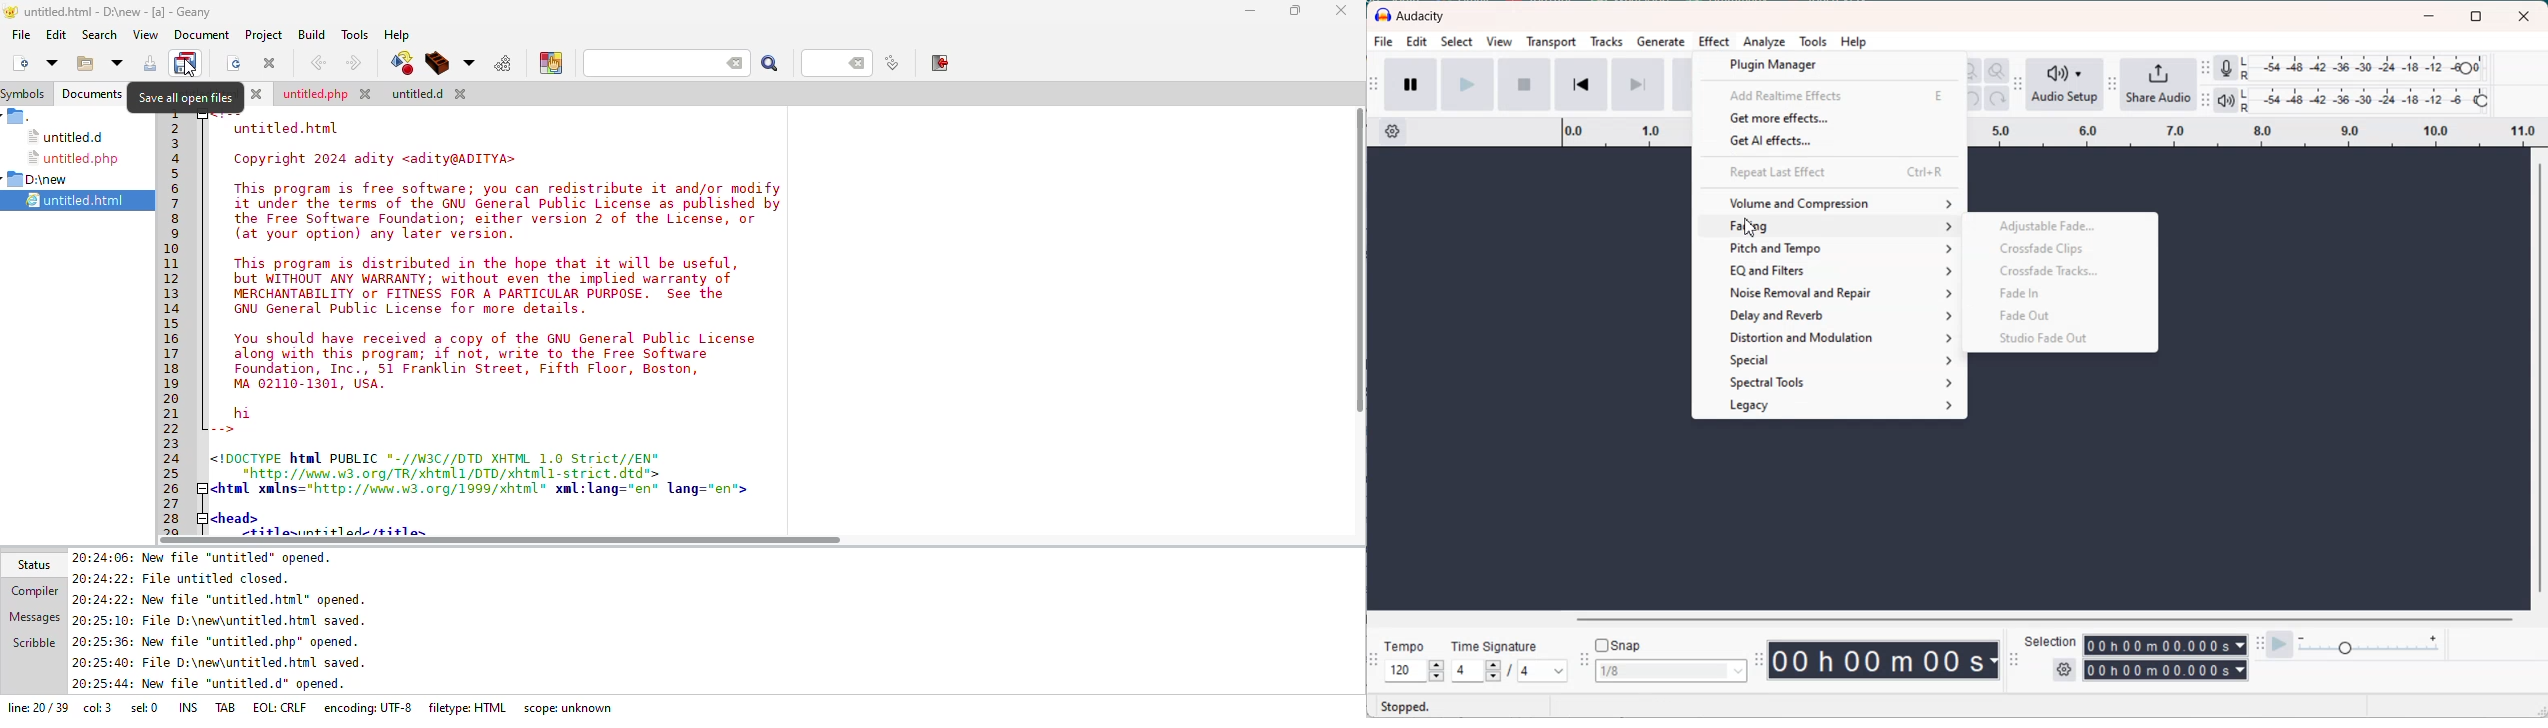 This screenshot has width=2548, height=728. What do you see at coordinates (1373, 659) in the screenshot?
I see `Audacity time signature toolbar` at bounding box center [1373, 659].